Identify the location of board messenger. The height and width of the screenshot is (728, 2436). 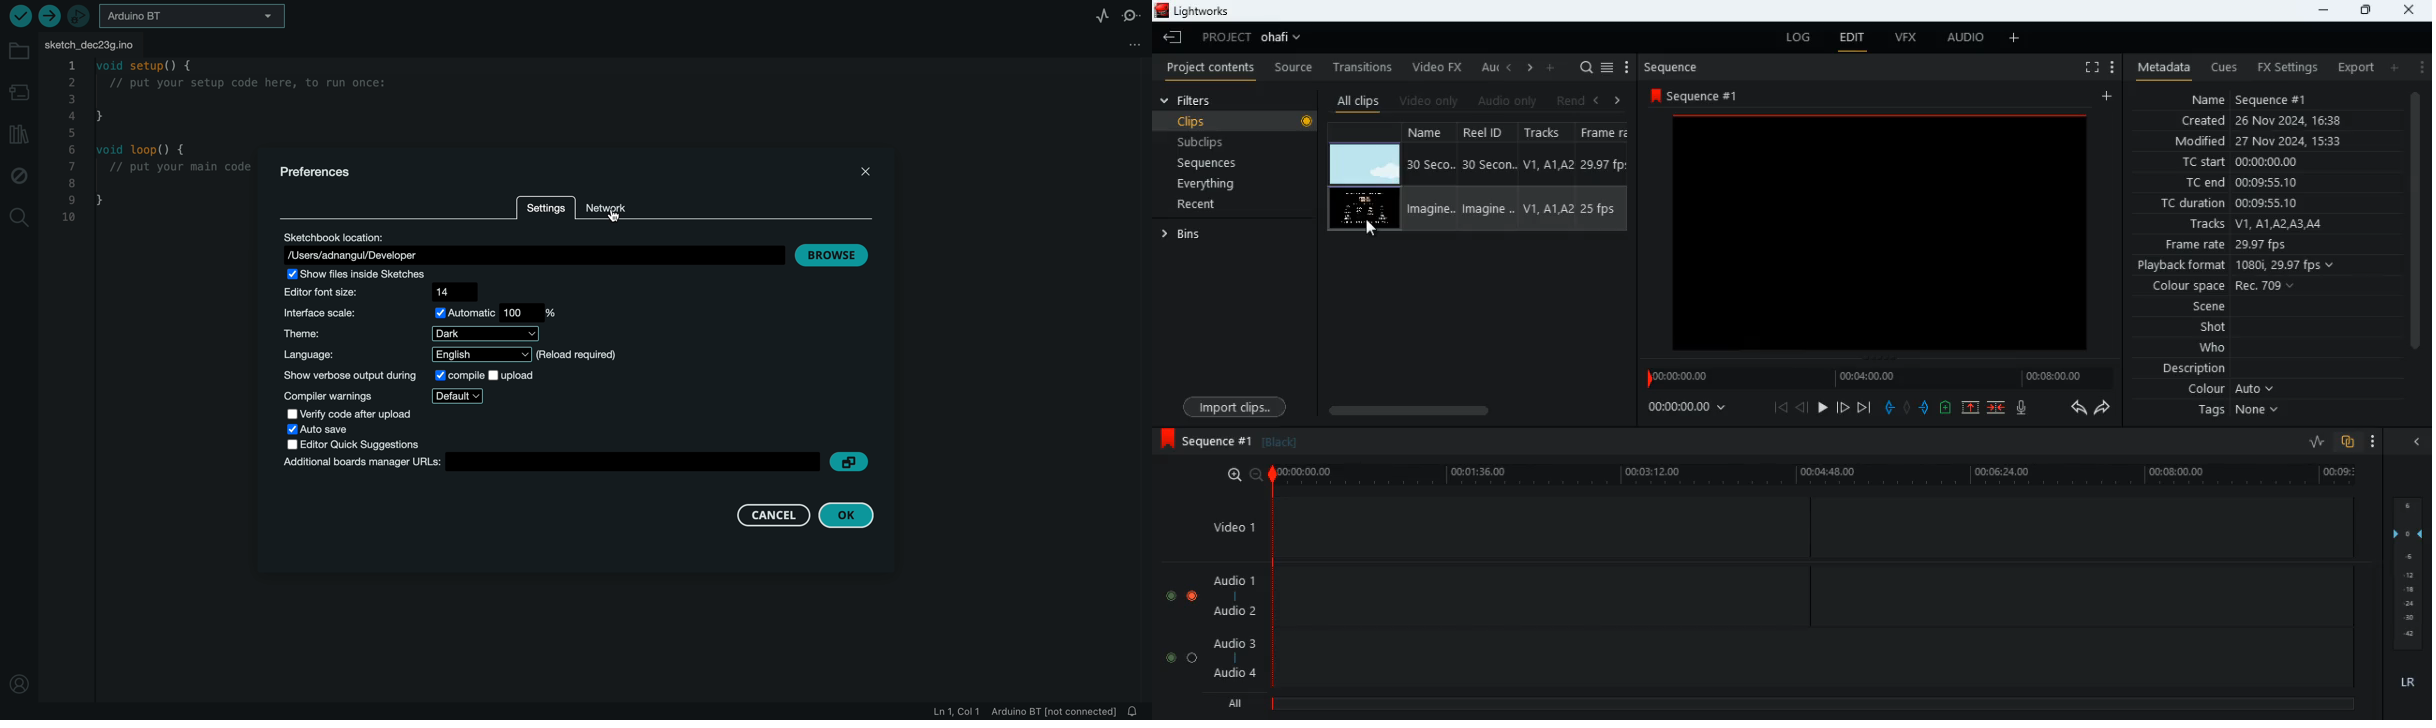
(548, 463).